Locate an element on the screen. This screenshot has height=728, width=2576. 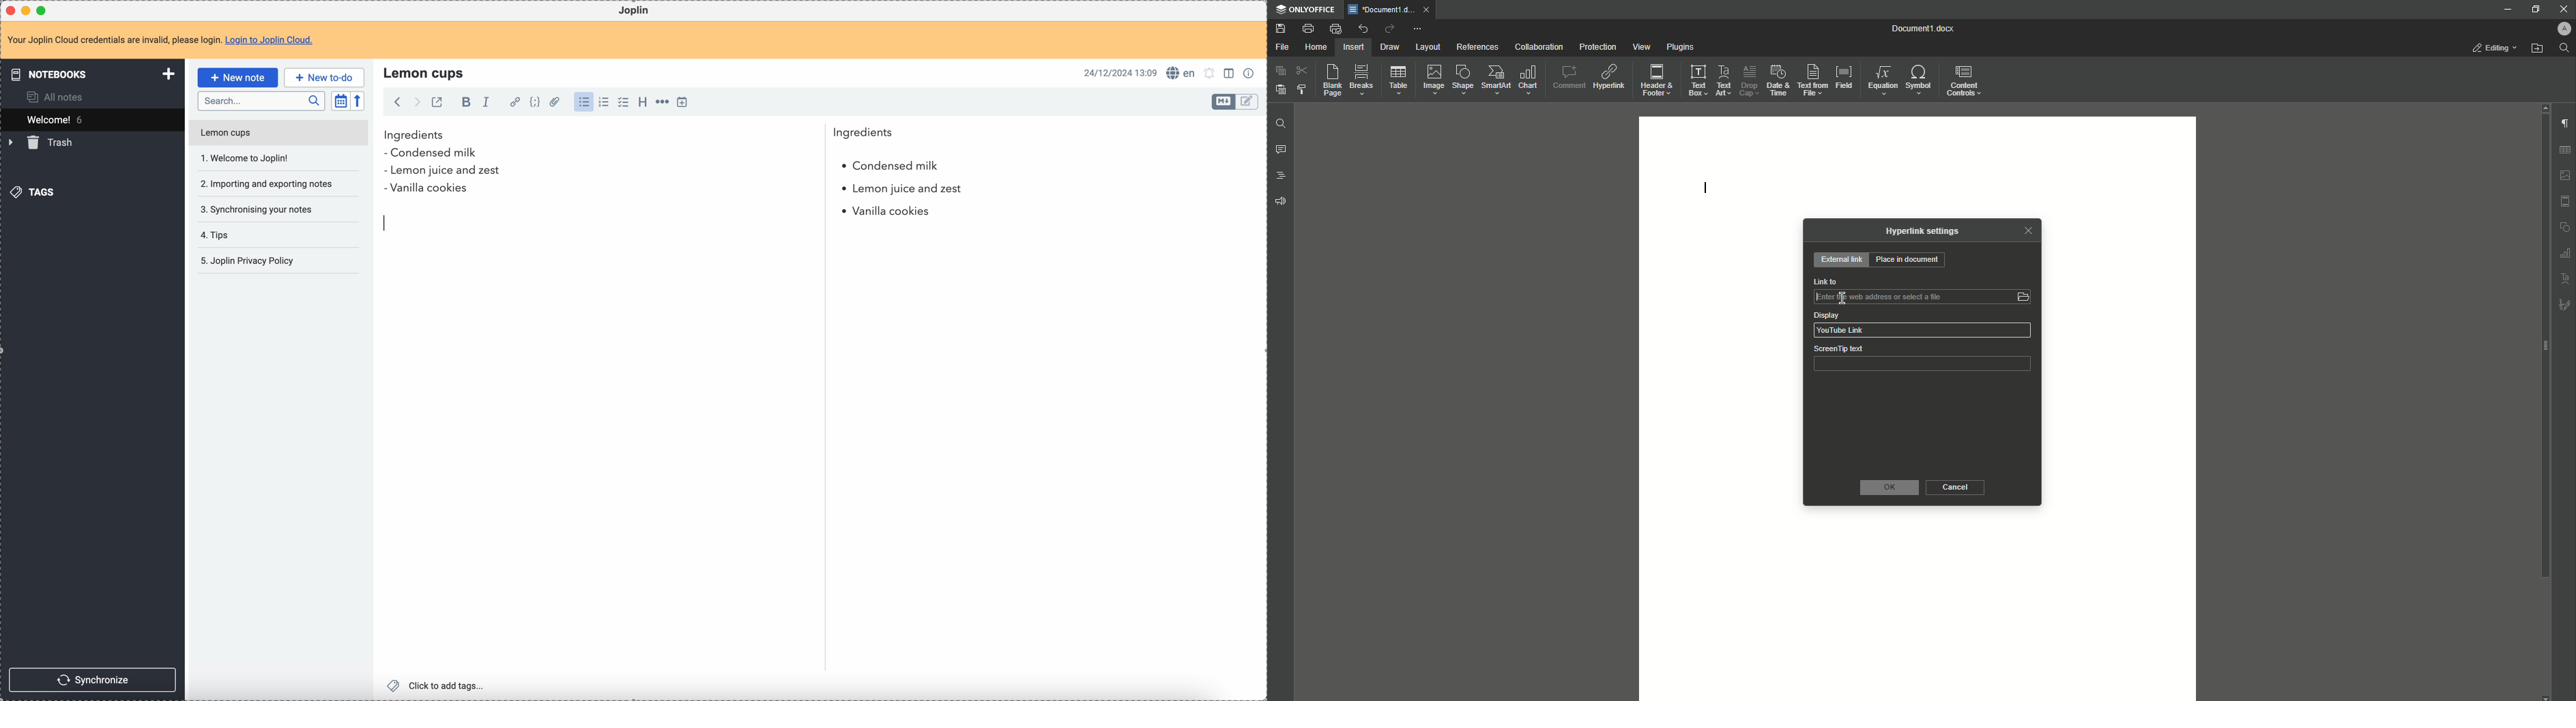
lemon juice and zest is located at coordinates (441, 172).